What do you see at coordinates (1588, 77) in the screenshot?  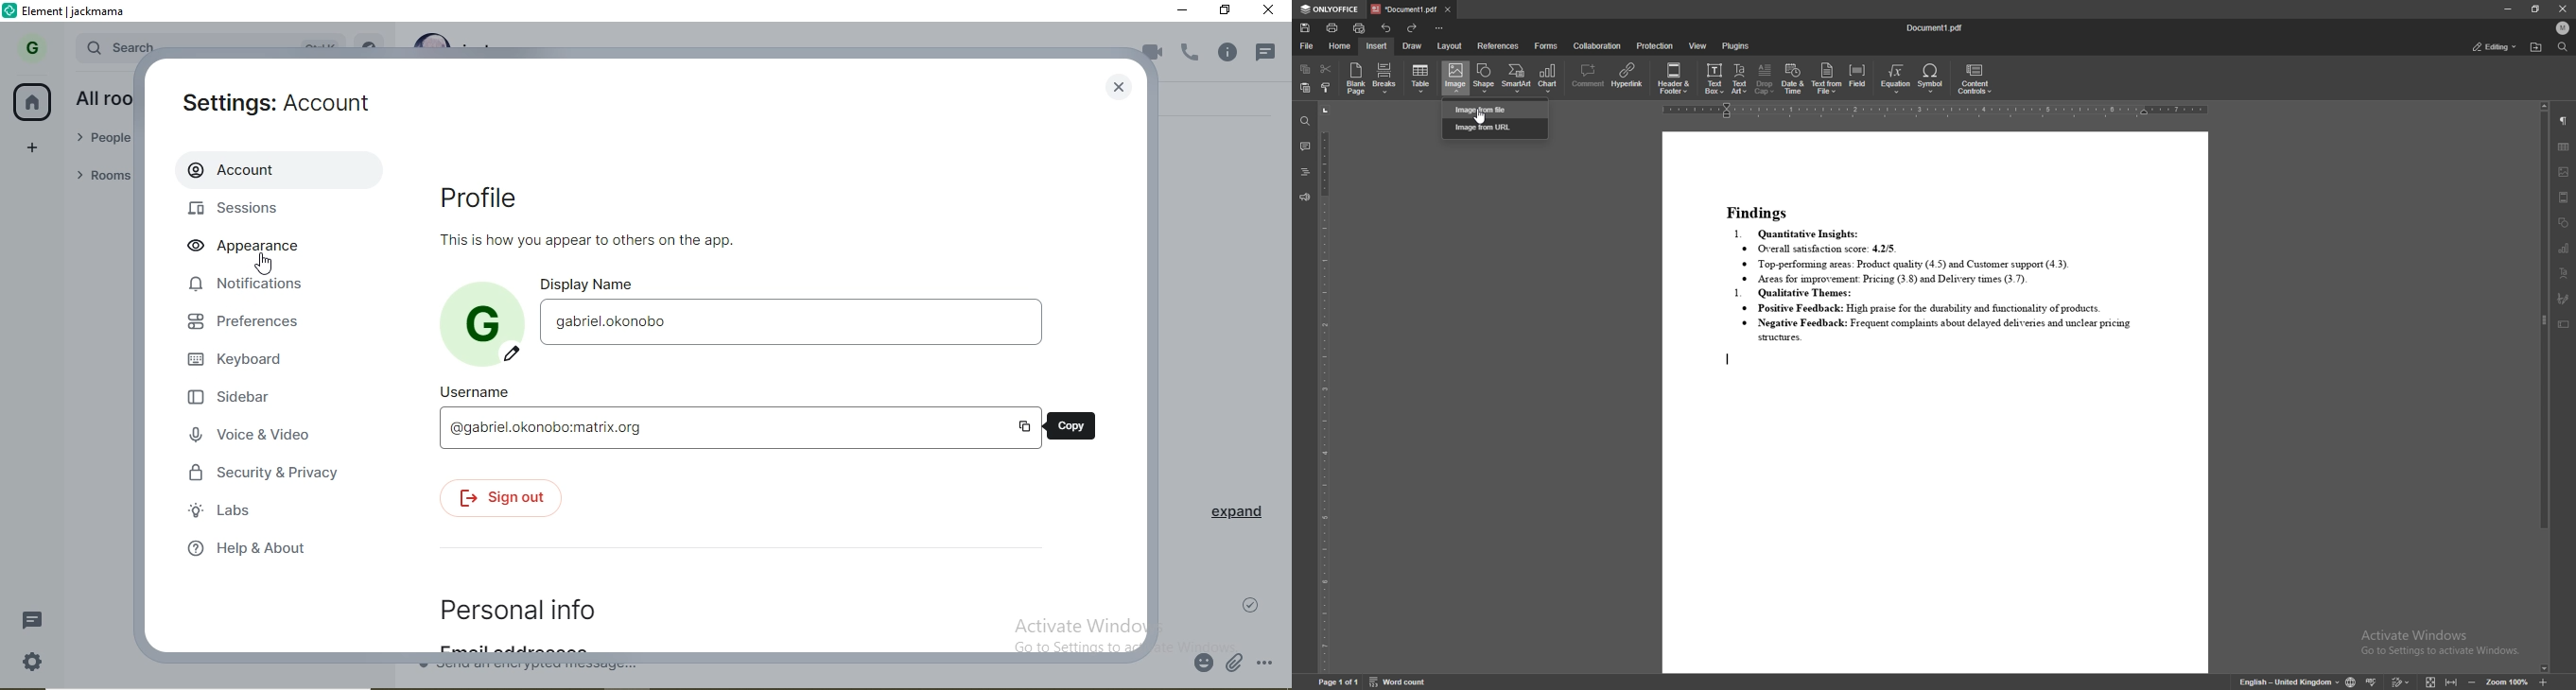 I see `comment` at bounding box center [1588, 77].